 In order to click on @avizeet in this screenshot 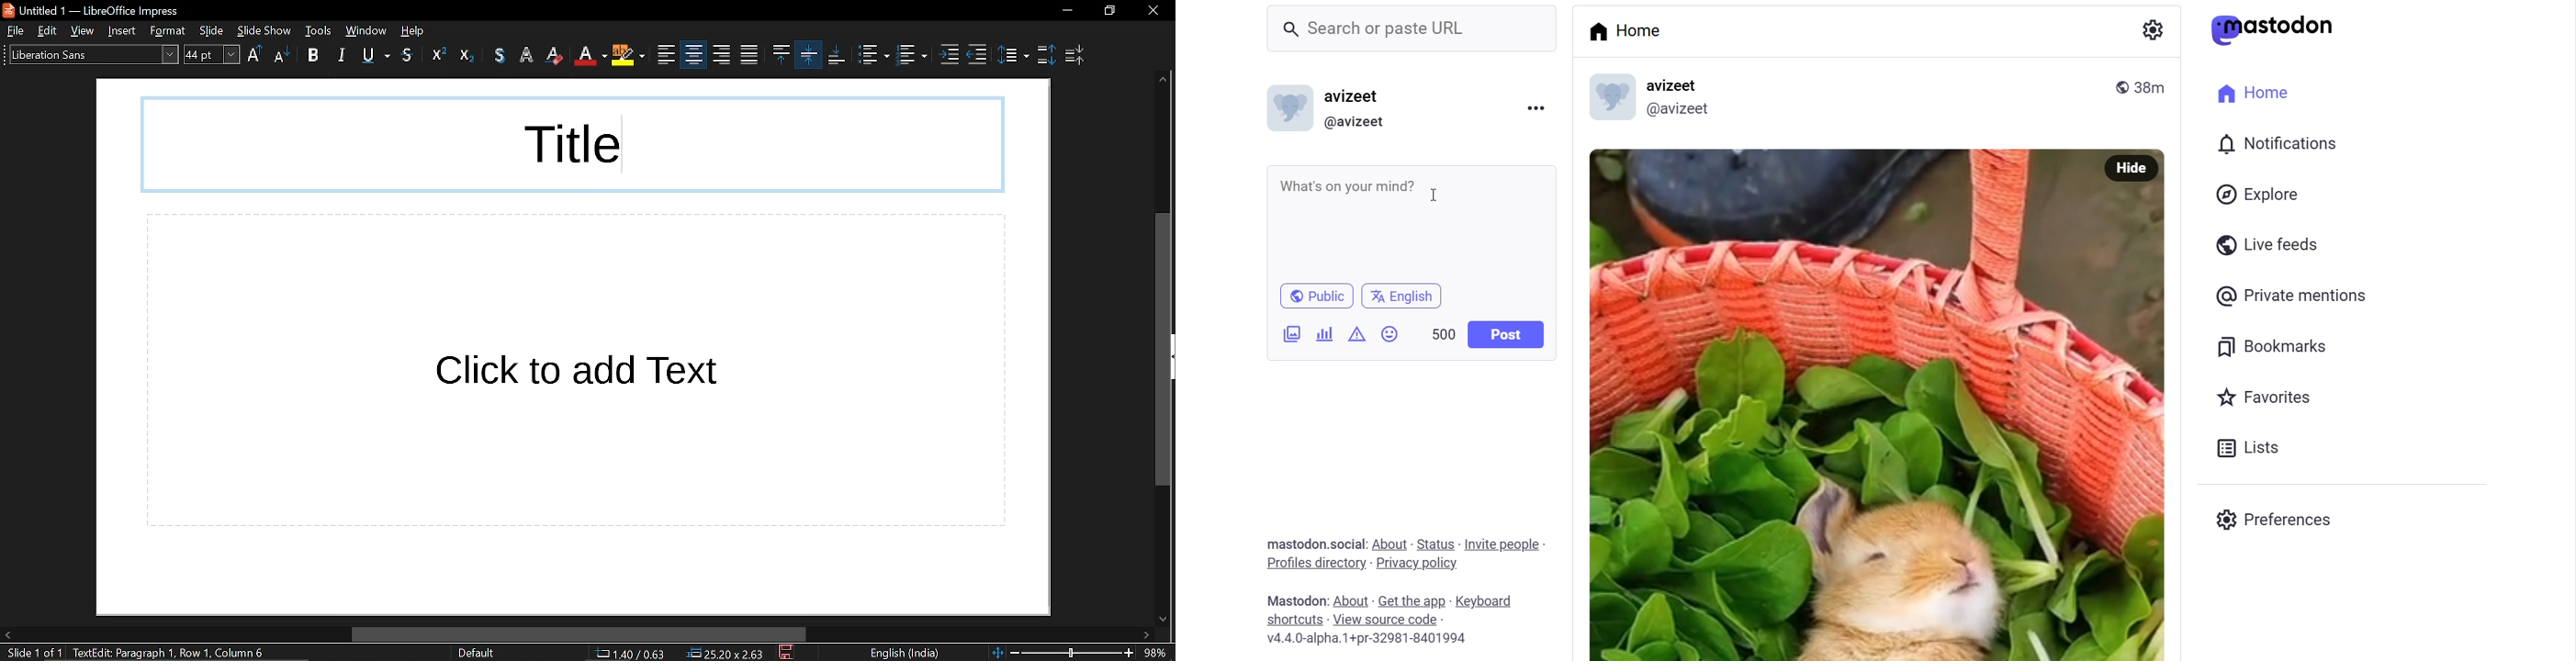, I will do `click(1360, 122)`.